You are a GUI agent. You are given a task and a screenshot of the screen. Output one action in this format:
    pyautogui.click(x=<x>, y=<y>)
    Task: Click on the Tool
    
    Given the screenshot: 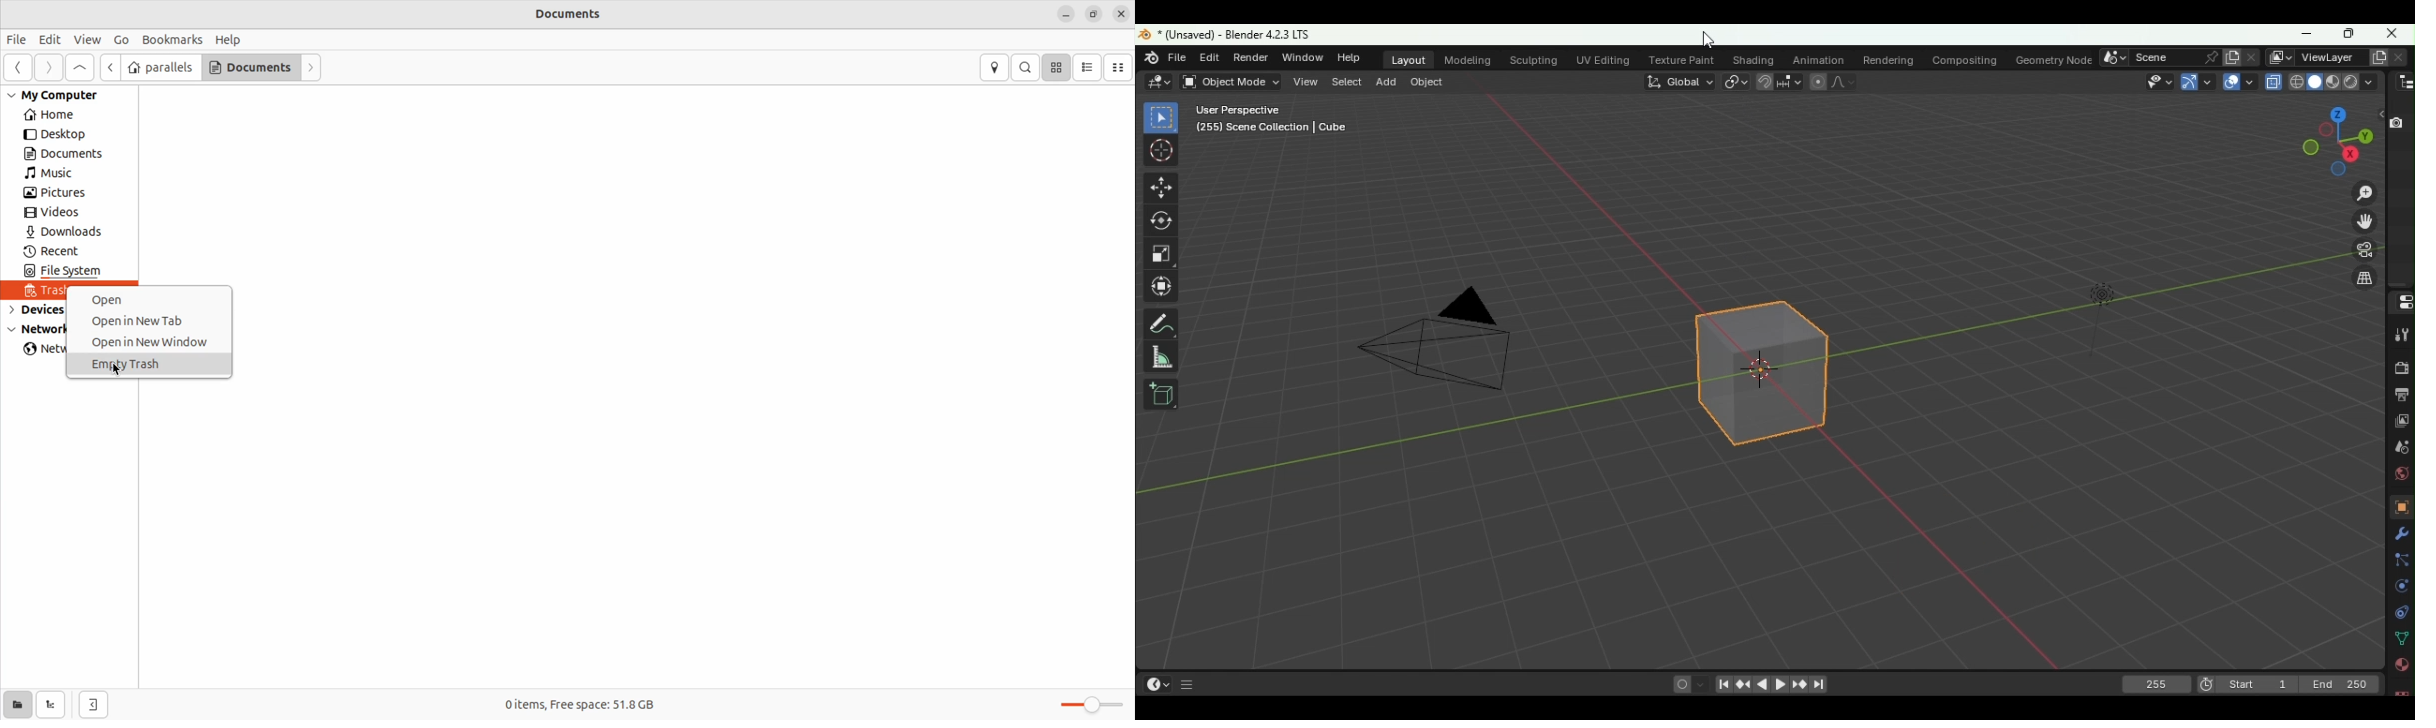 What is the action you would take?
    pyautogui.click(x=2397, y=335)
    